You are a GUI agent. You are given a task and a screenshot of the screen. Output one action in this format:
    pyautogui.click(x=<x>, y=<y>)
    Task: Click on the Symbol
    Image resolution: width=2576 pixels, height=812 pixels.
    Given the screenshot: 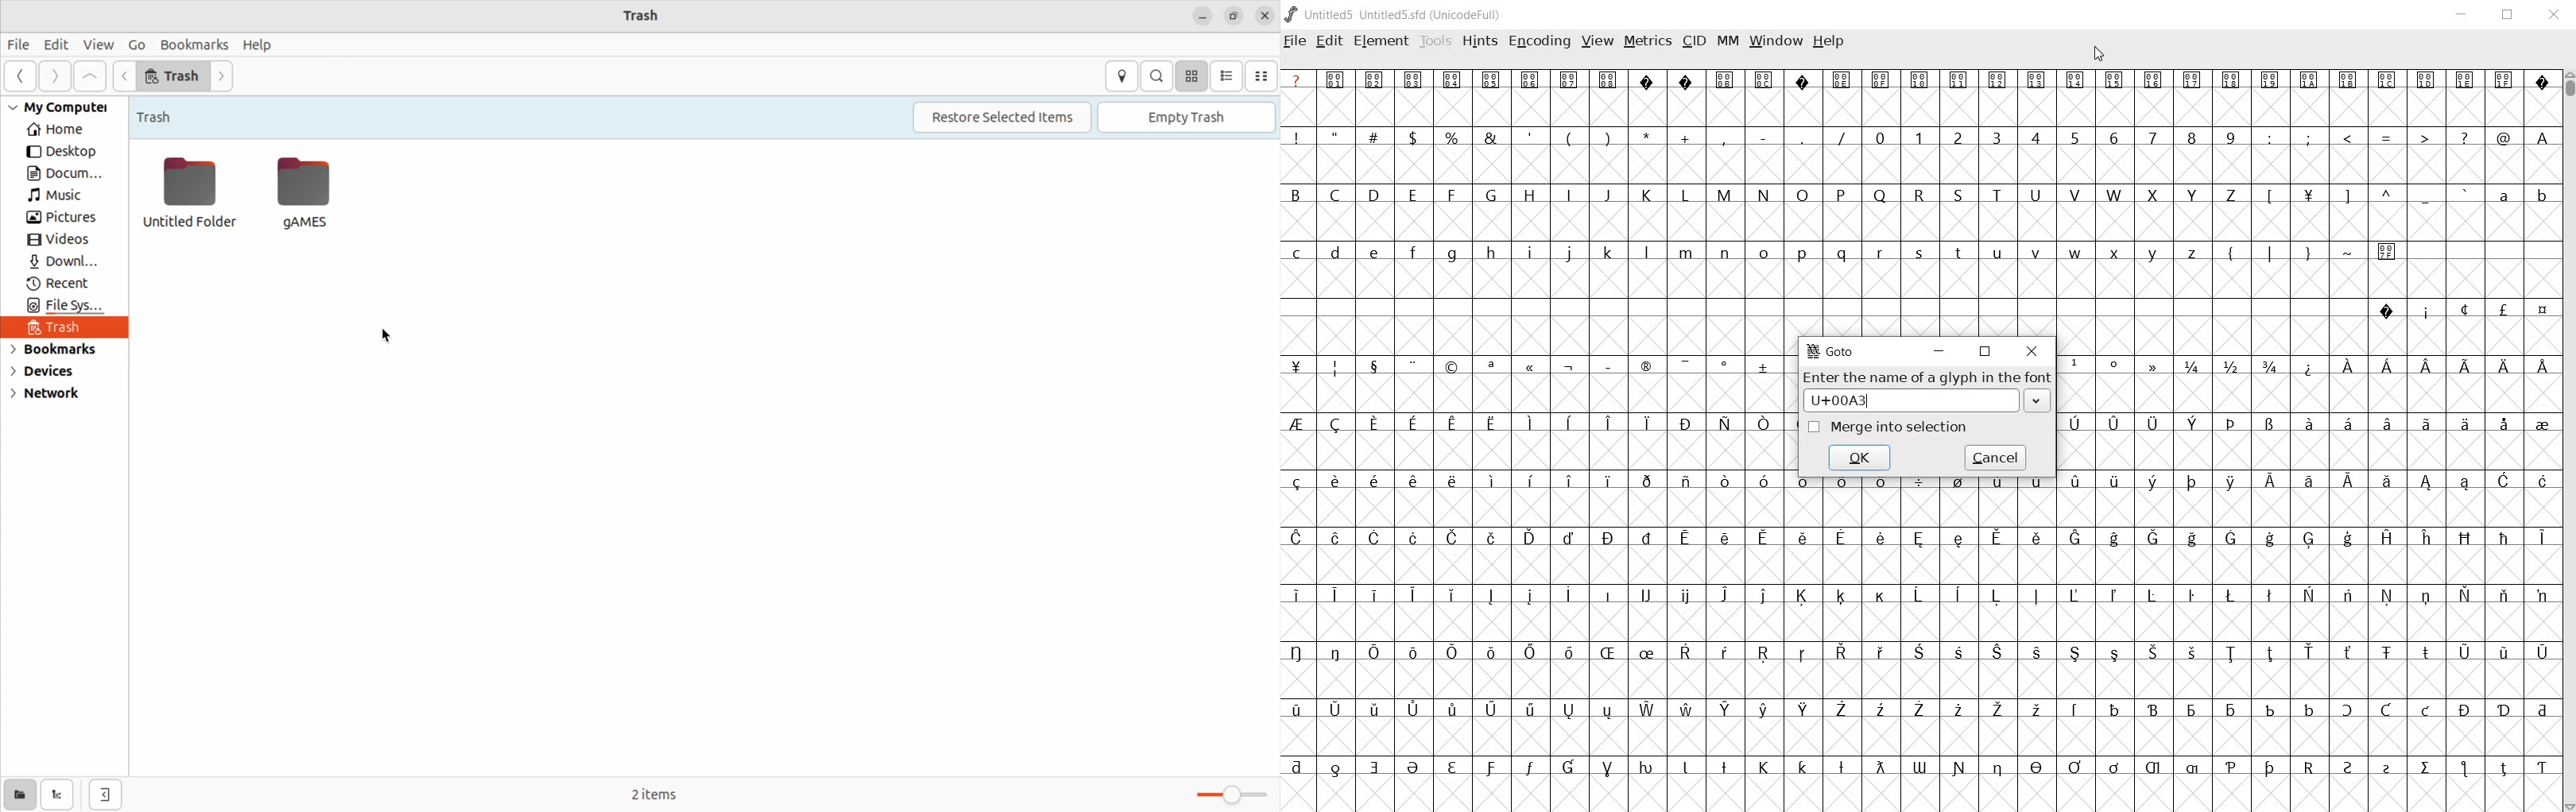 What is the action you would take?
    pyautogui.click(x=1568, y=596)
    